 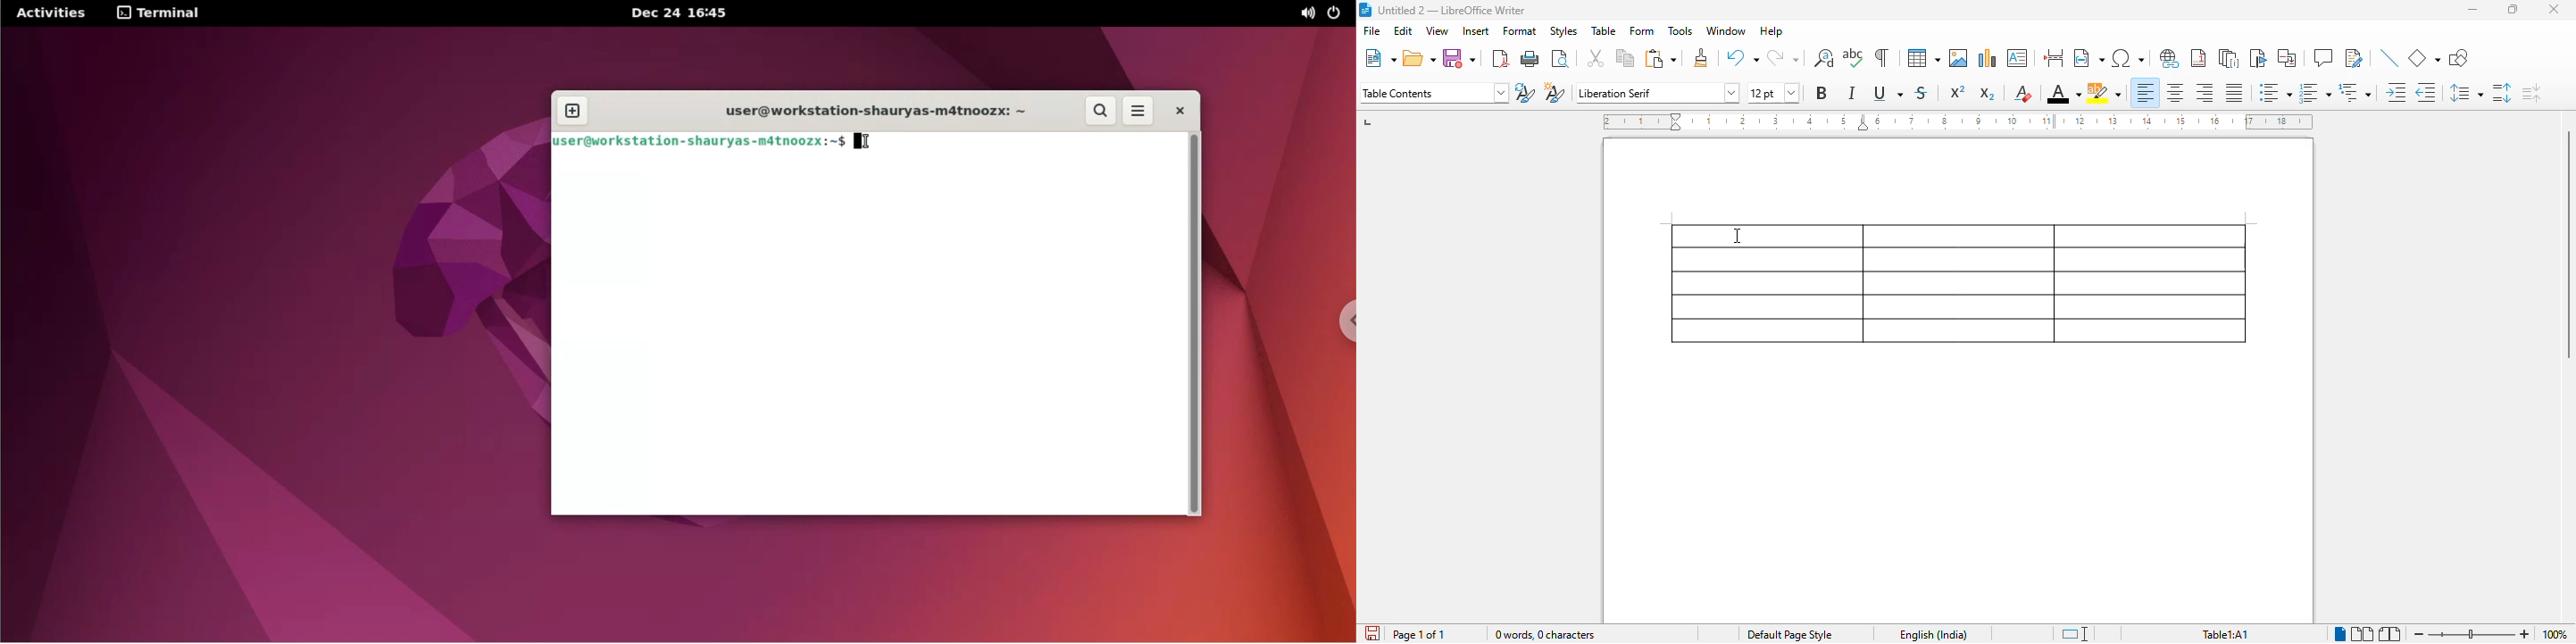 I want to click on file, so click(x=1371, y=30).